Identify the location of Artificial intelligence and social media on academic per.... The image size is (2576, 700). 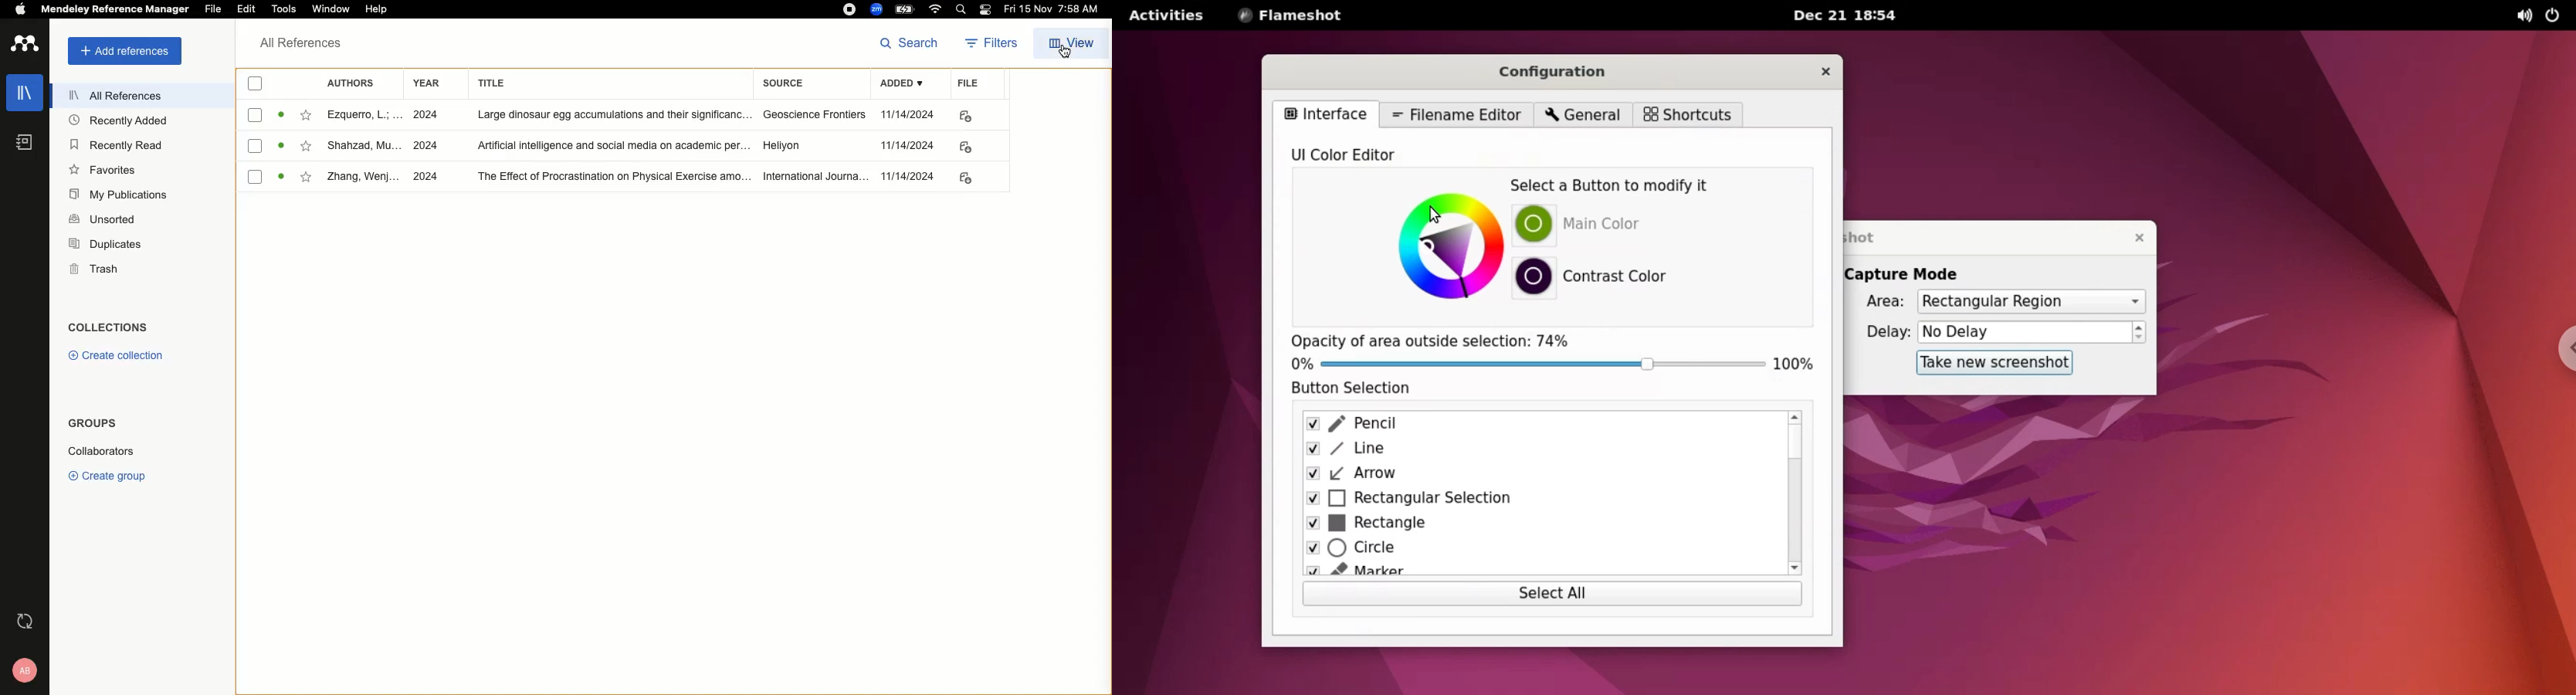
(611, 147).